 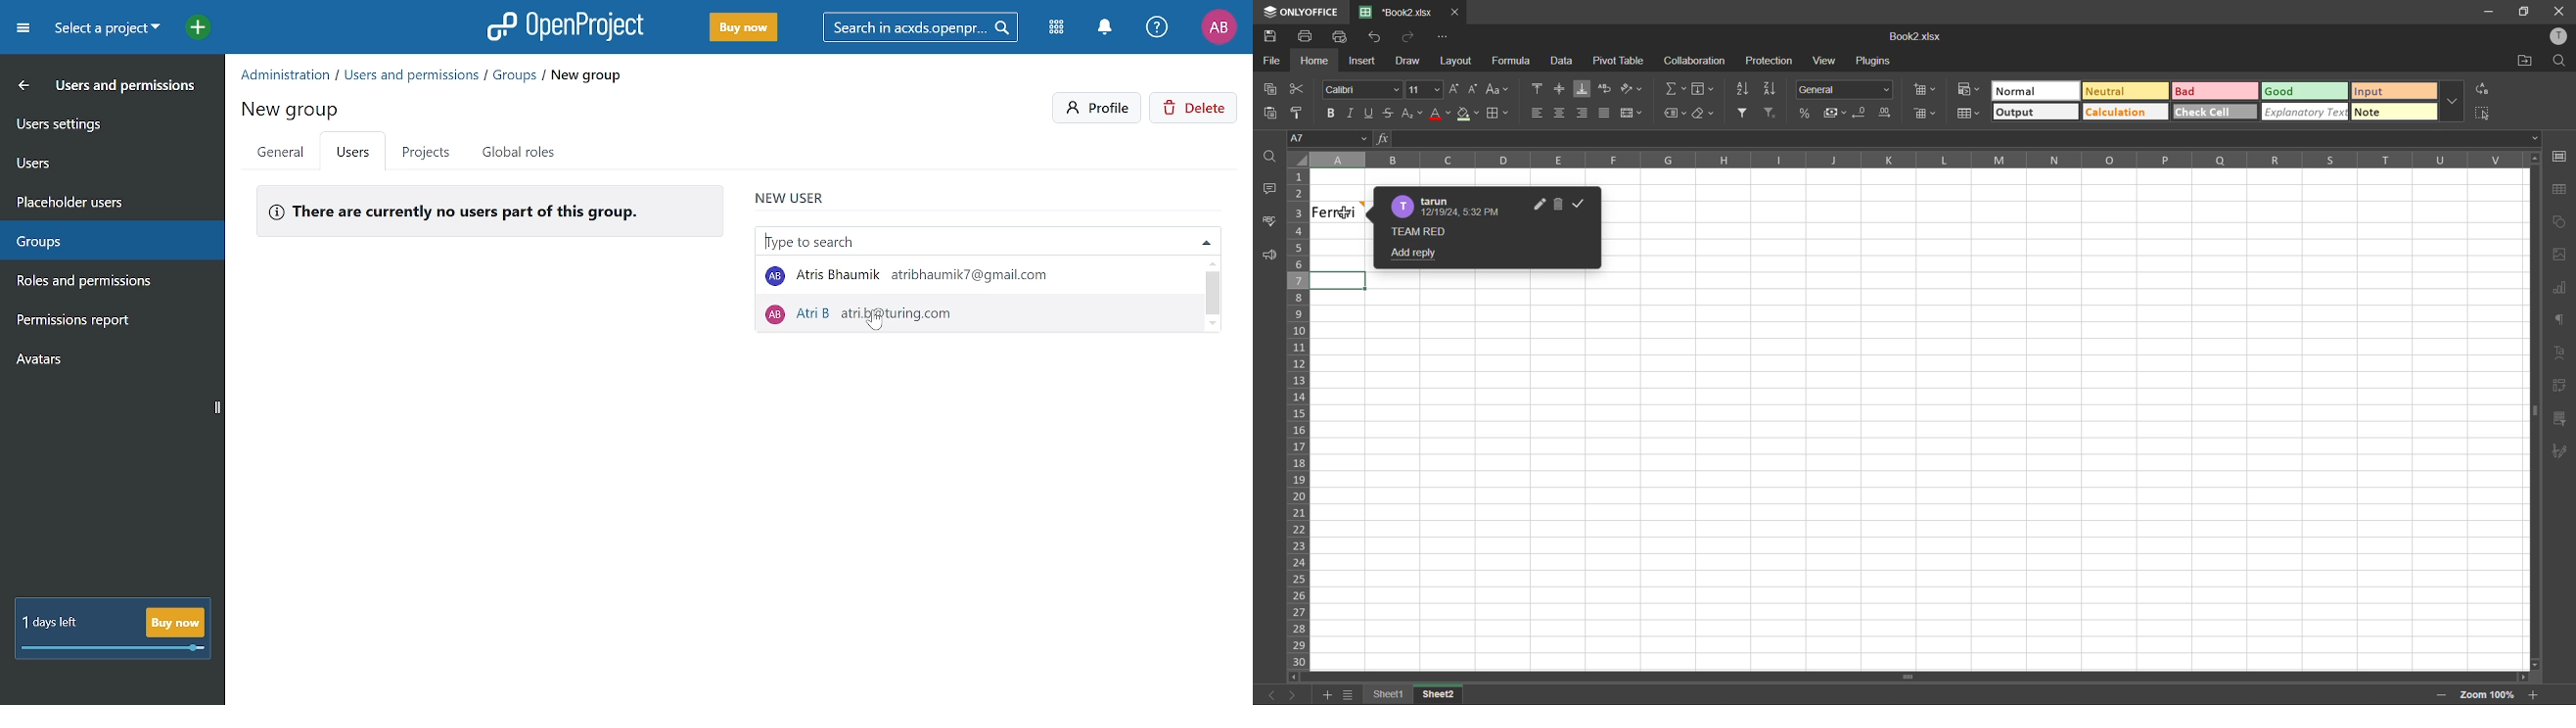 What do you see at coordinates (1771, 62) in the screenshot?
I see `protection` at bounding box center [1771, 62].